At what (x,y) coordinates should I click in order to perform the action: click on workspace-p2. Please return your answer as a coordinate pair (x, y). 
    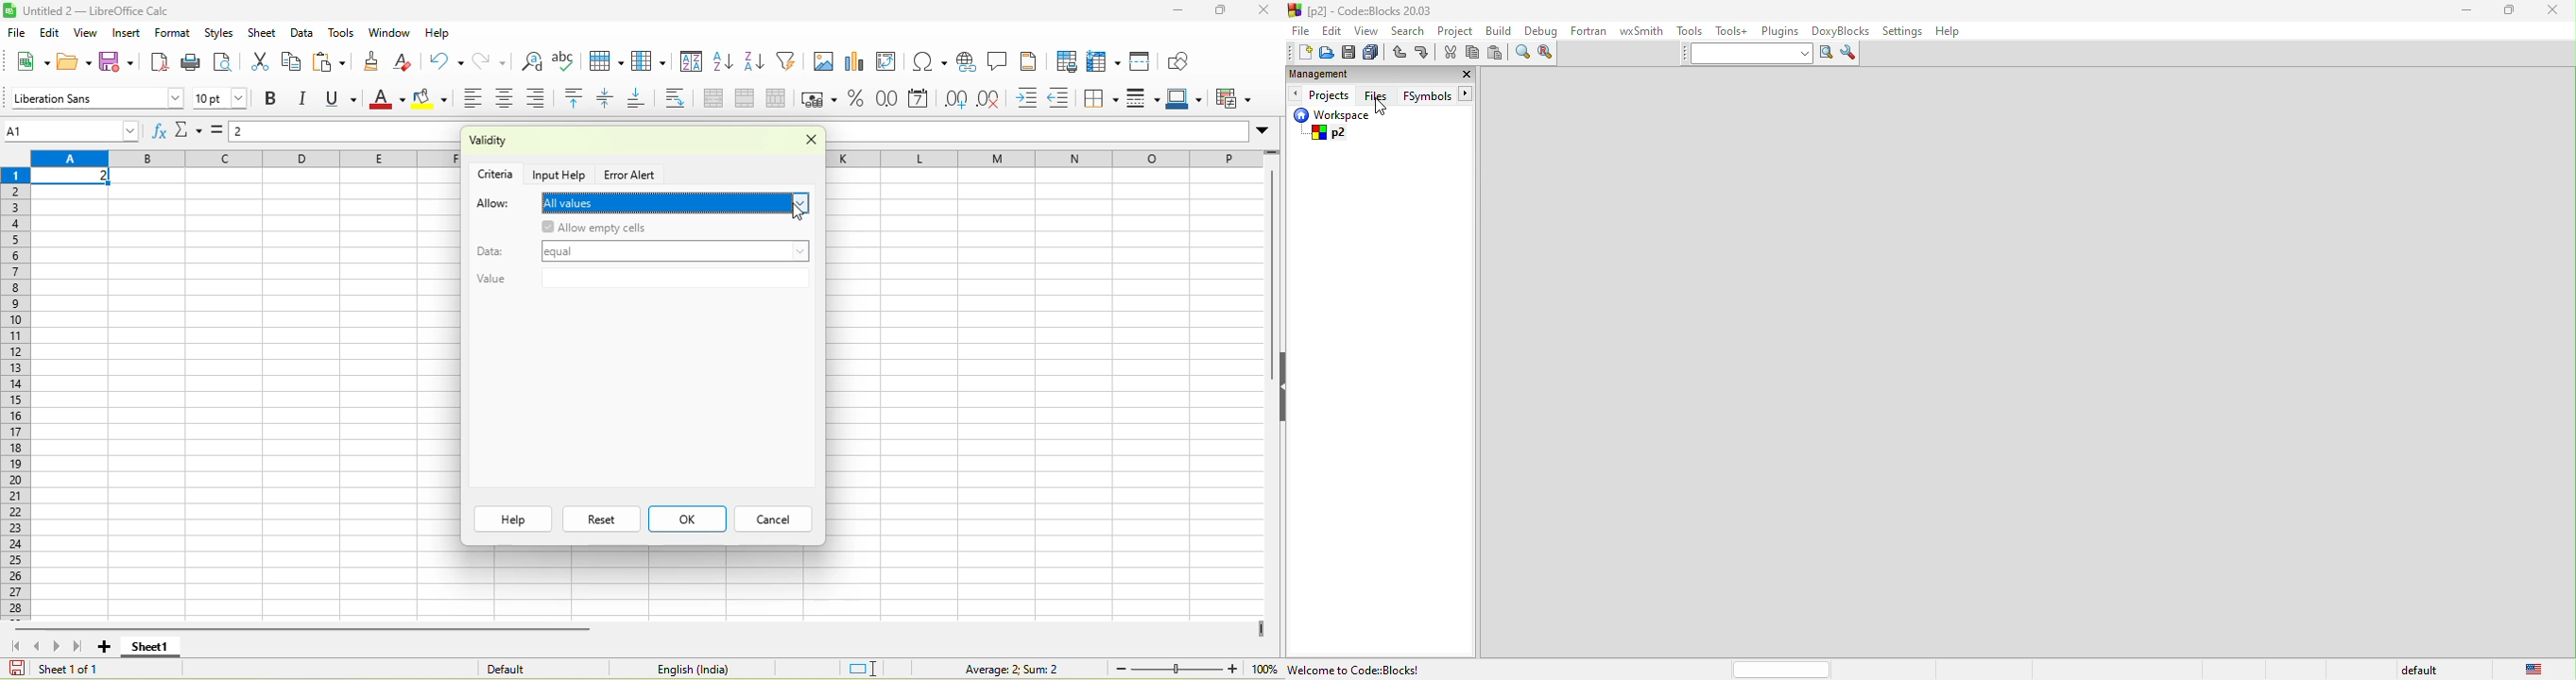
    Looking at the image, I should click on (1348, 126).